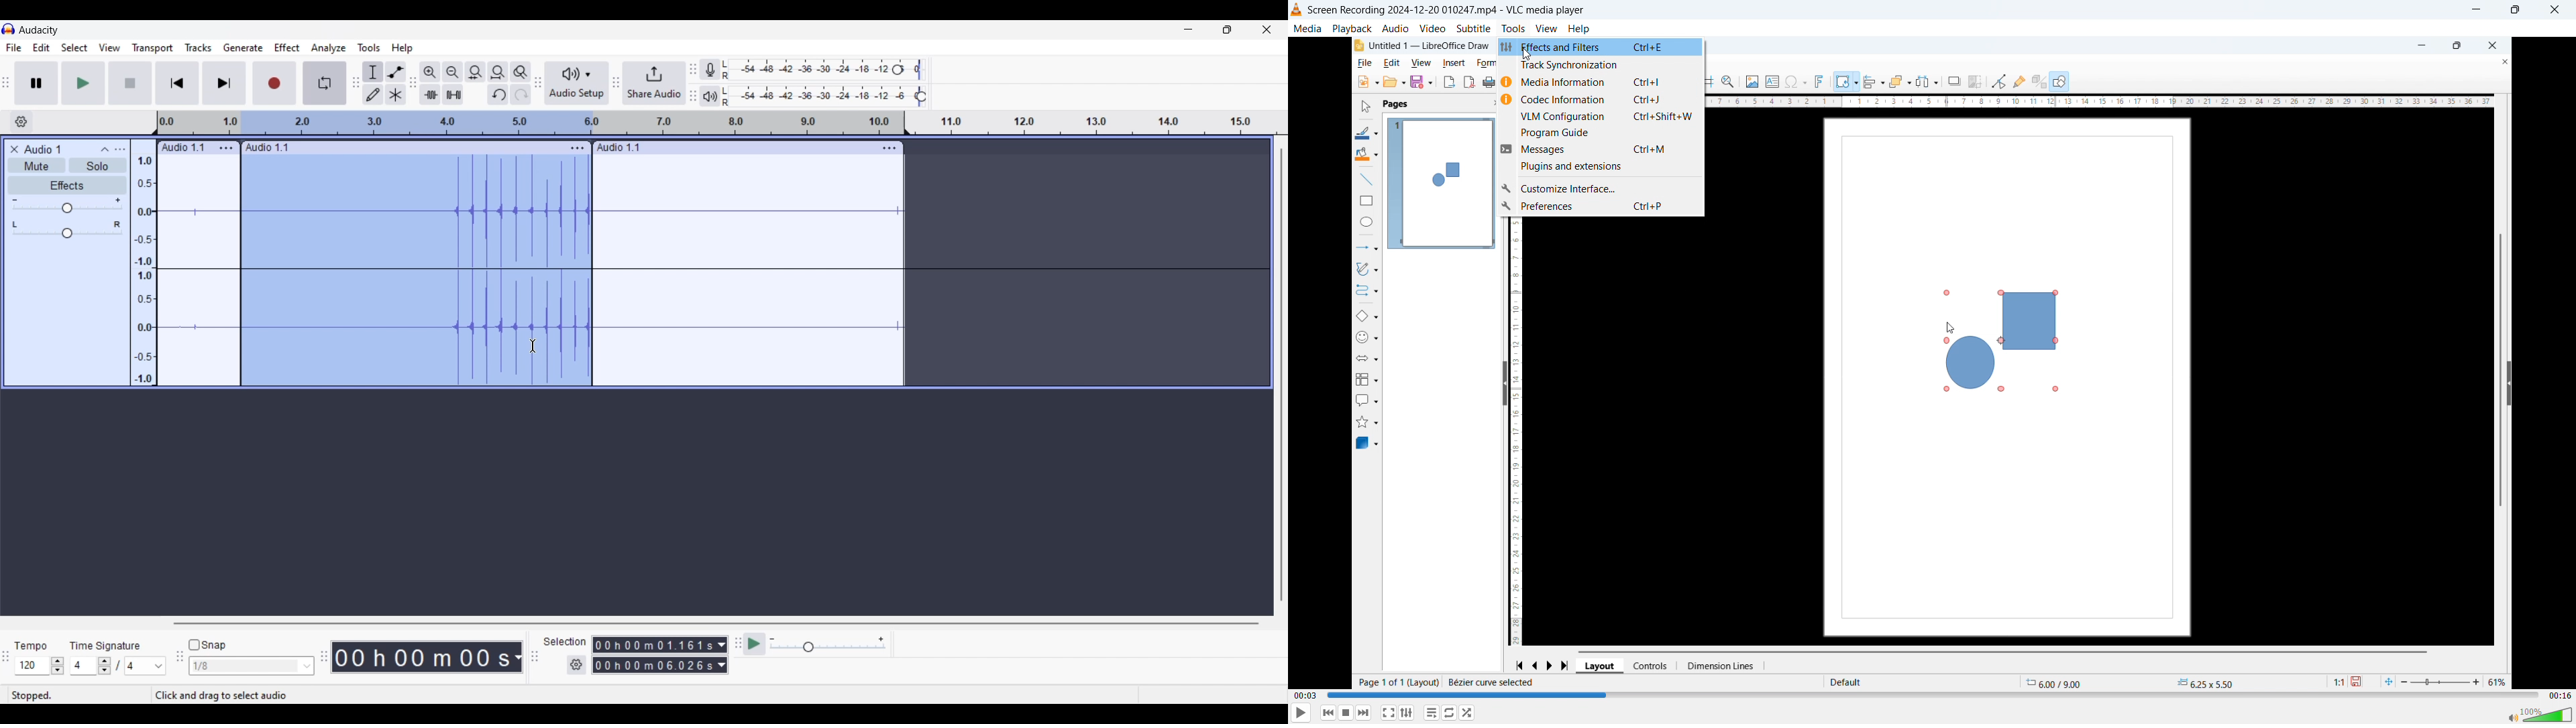  Describe the element at coordinates (37, 83) in the screenshot. I see `Pause` at that location.